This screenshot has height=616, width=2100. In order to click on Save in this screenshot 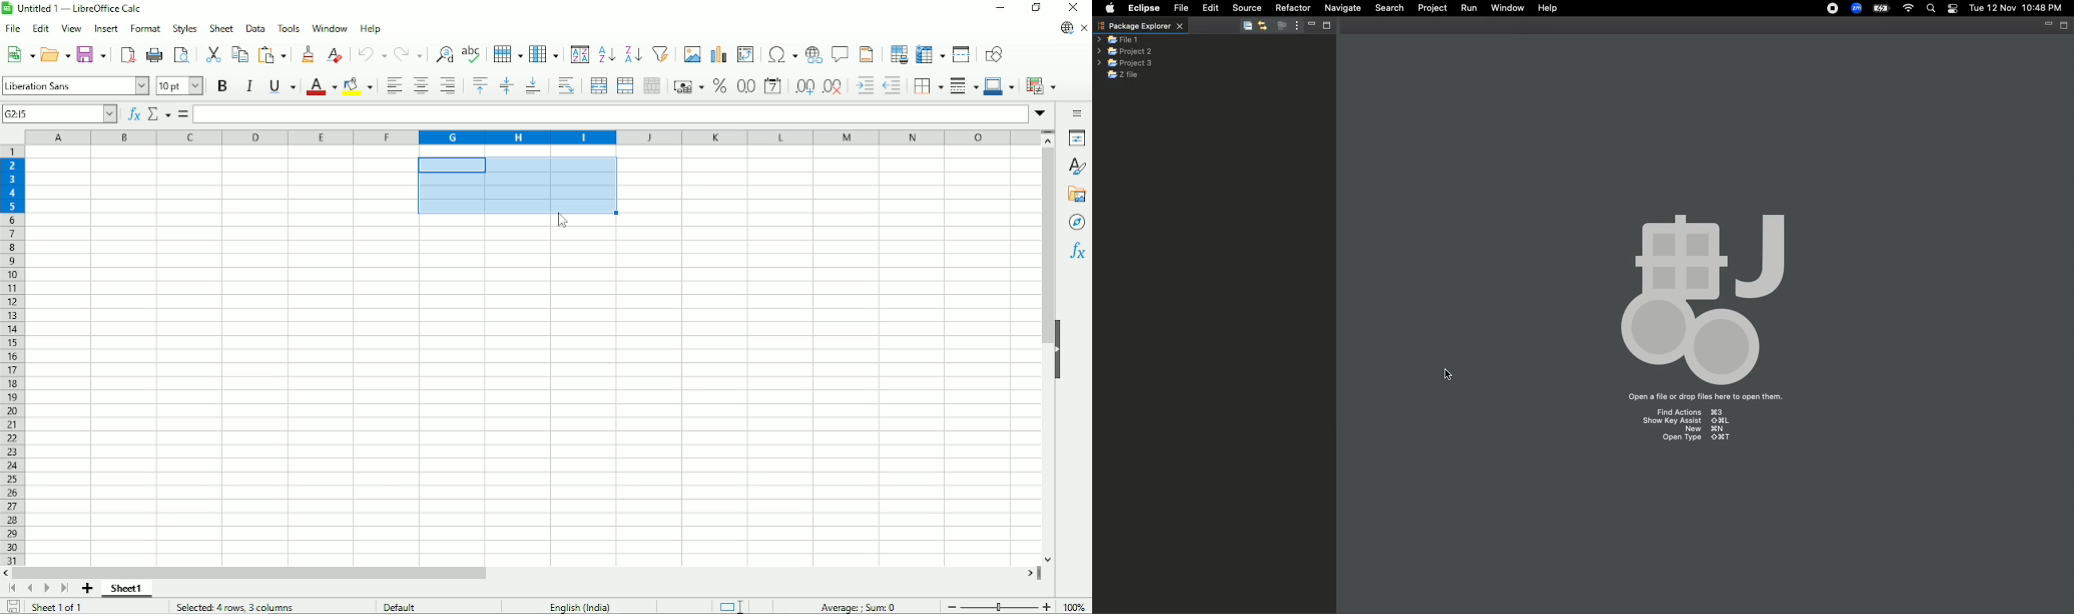, I will do `click(12, 606)`.